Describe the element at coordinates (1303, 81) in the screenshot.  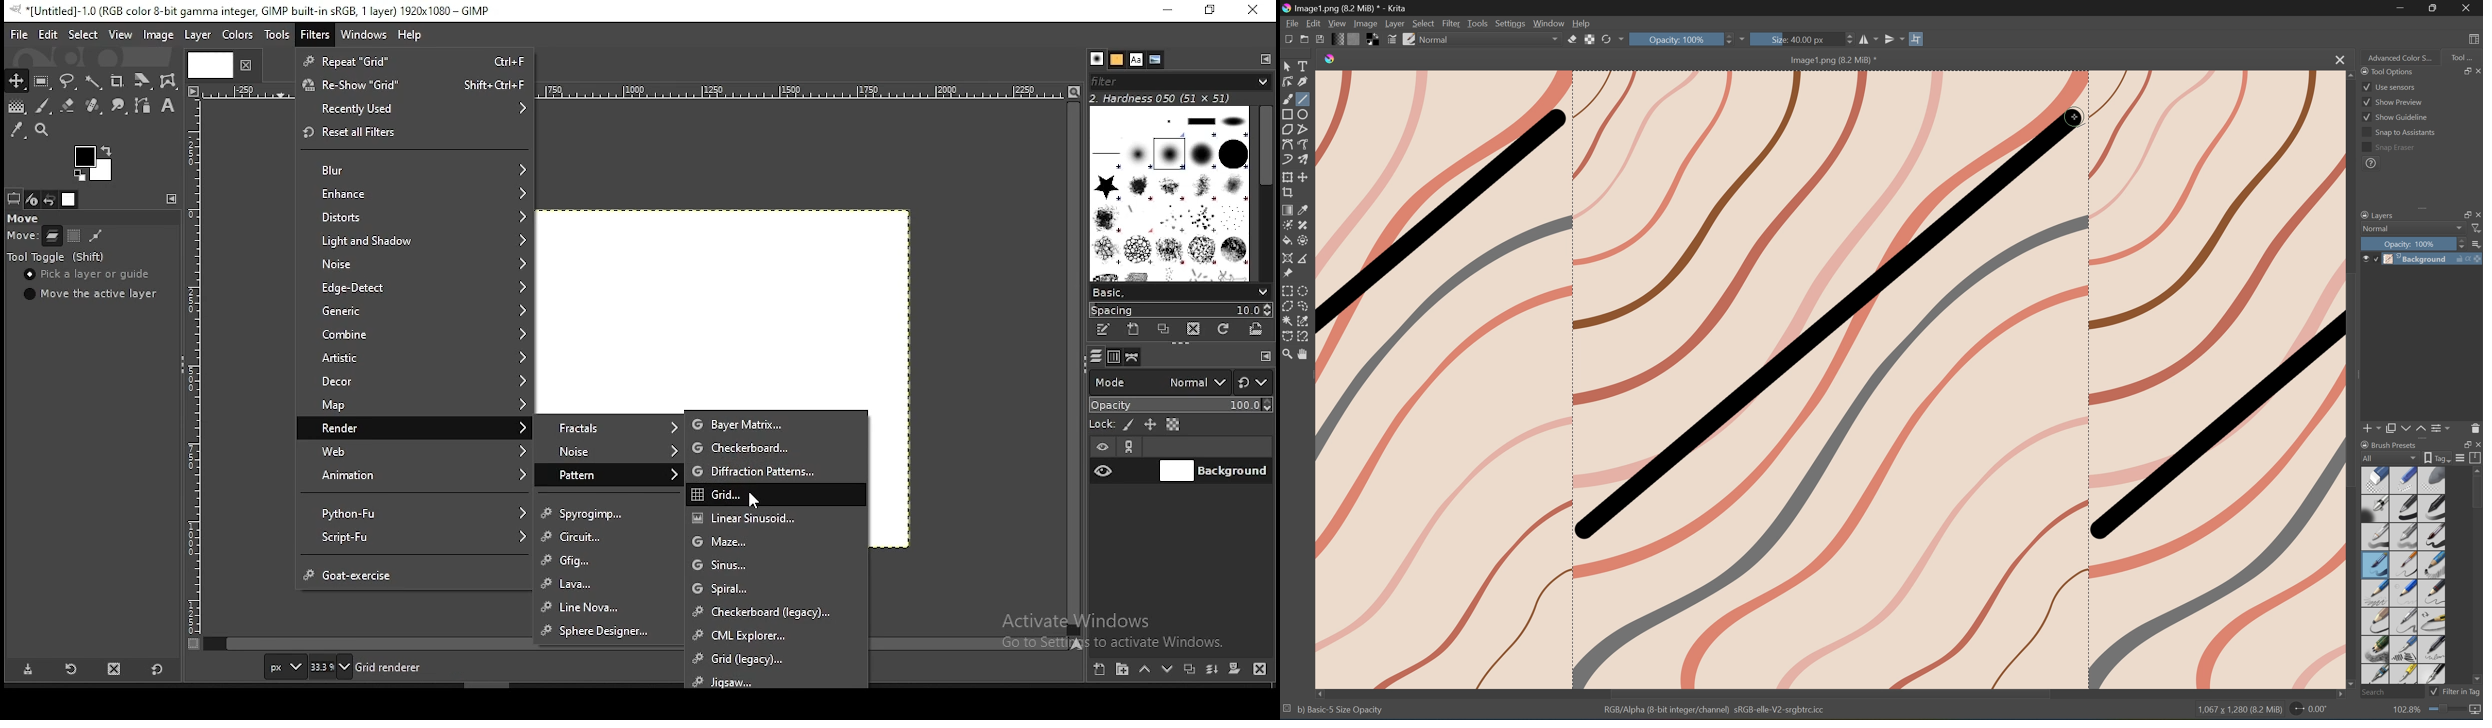
I see `Calligraphy` at that location.